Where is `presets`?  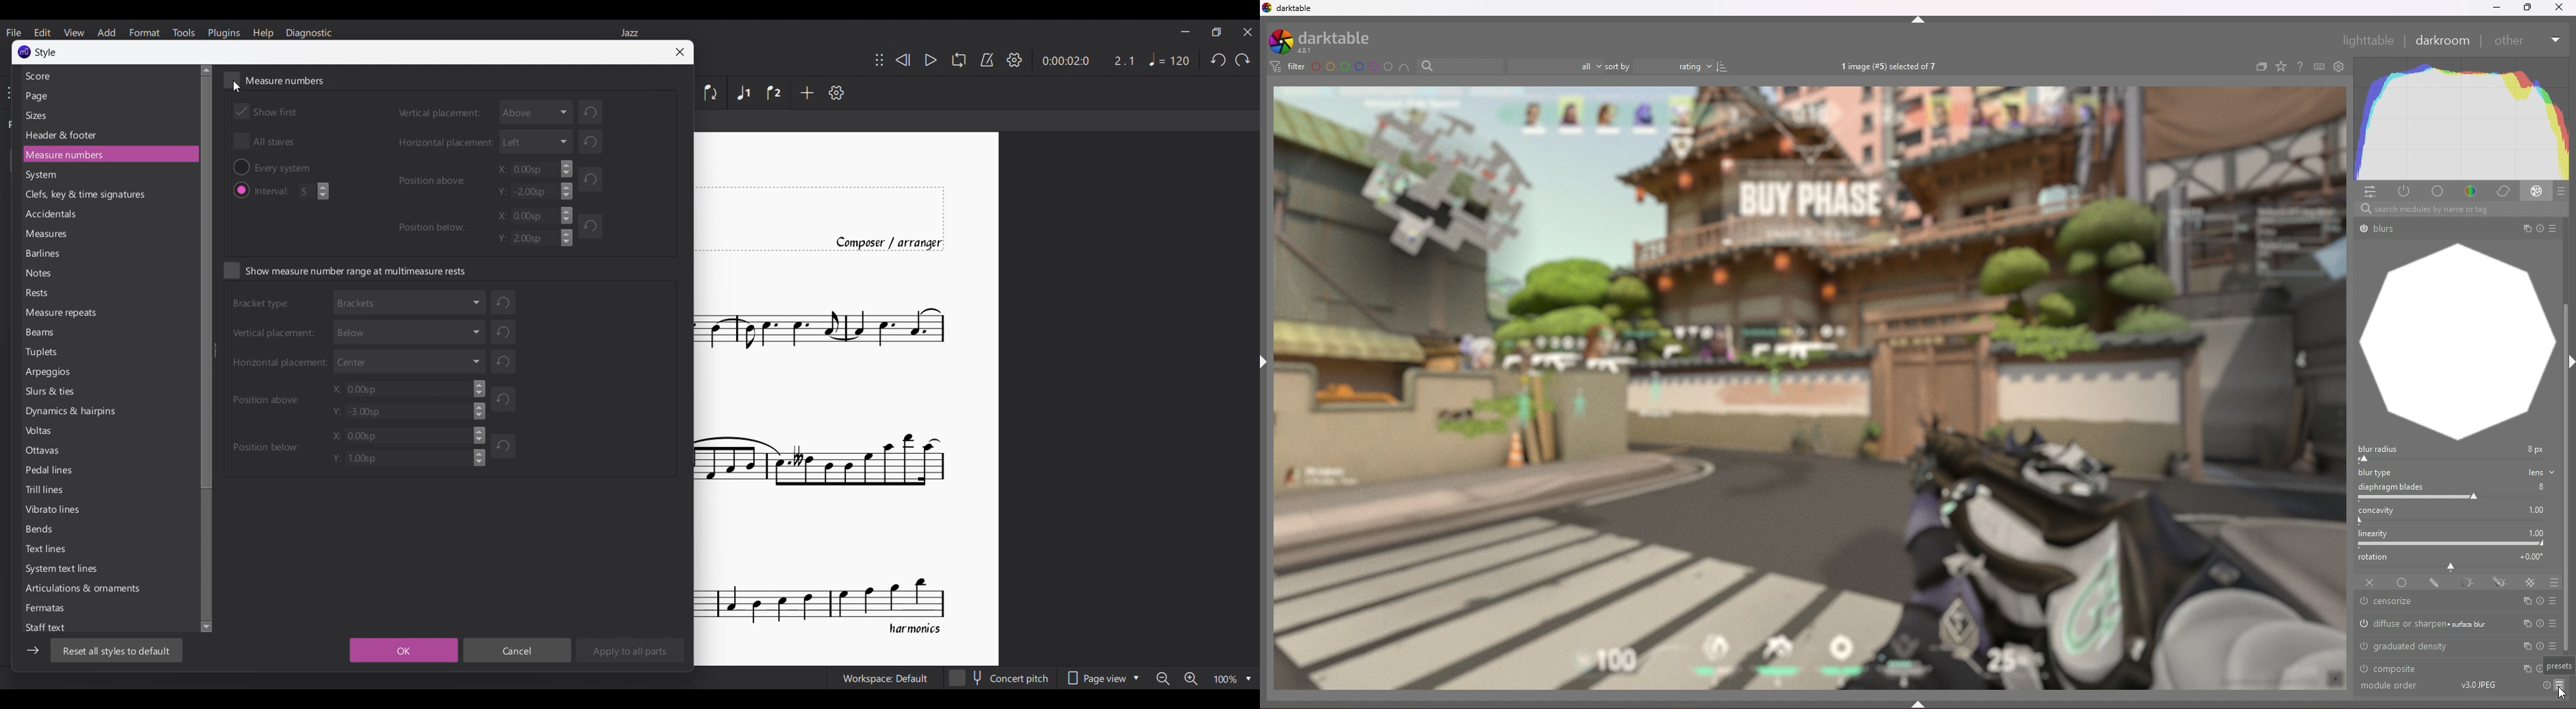
presets is located at coordinates (2553, 646).